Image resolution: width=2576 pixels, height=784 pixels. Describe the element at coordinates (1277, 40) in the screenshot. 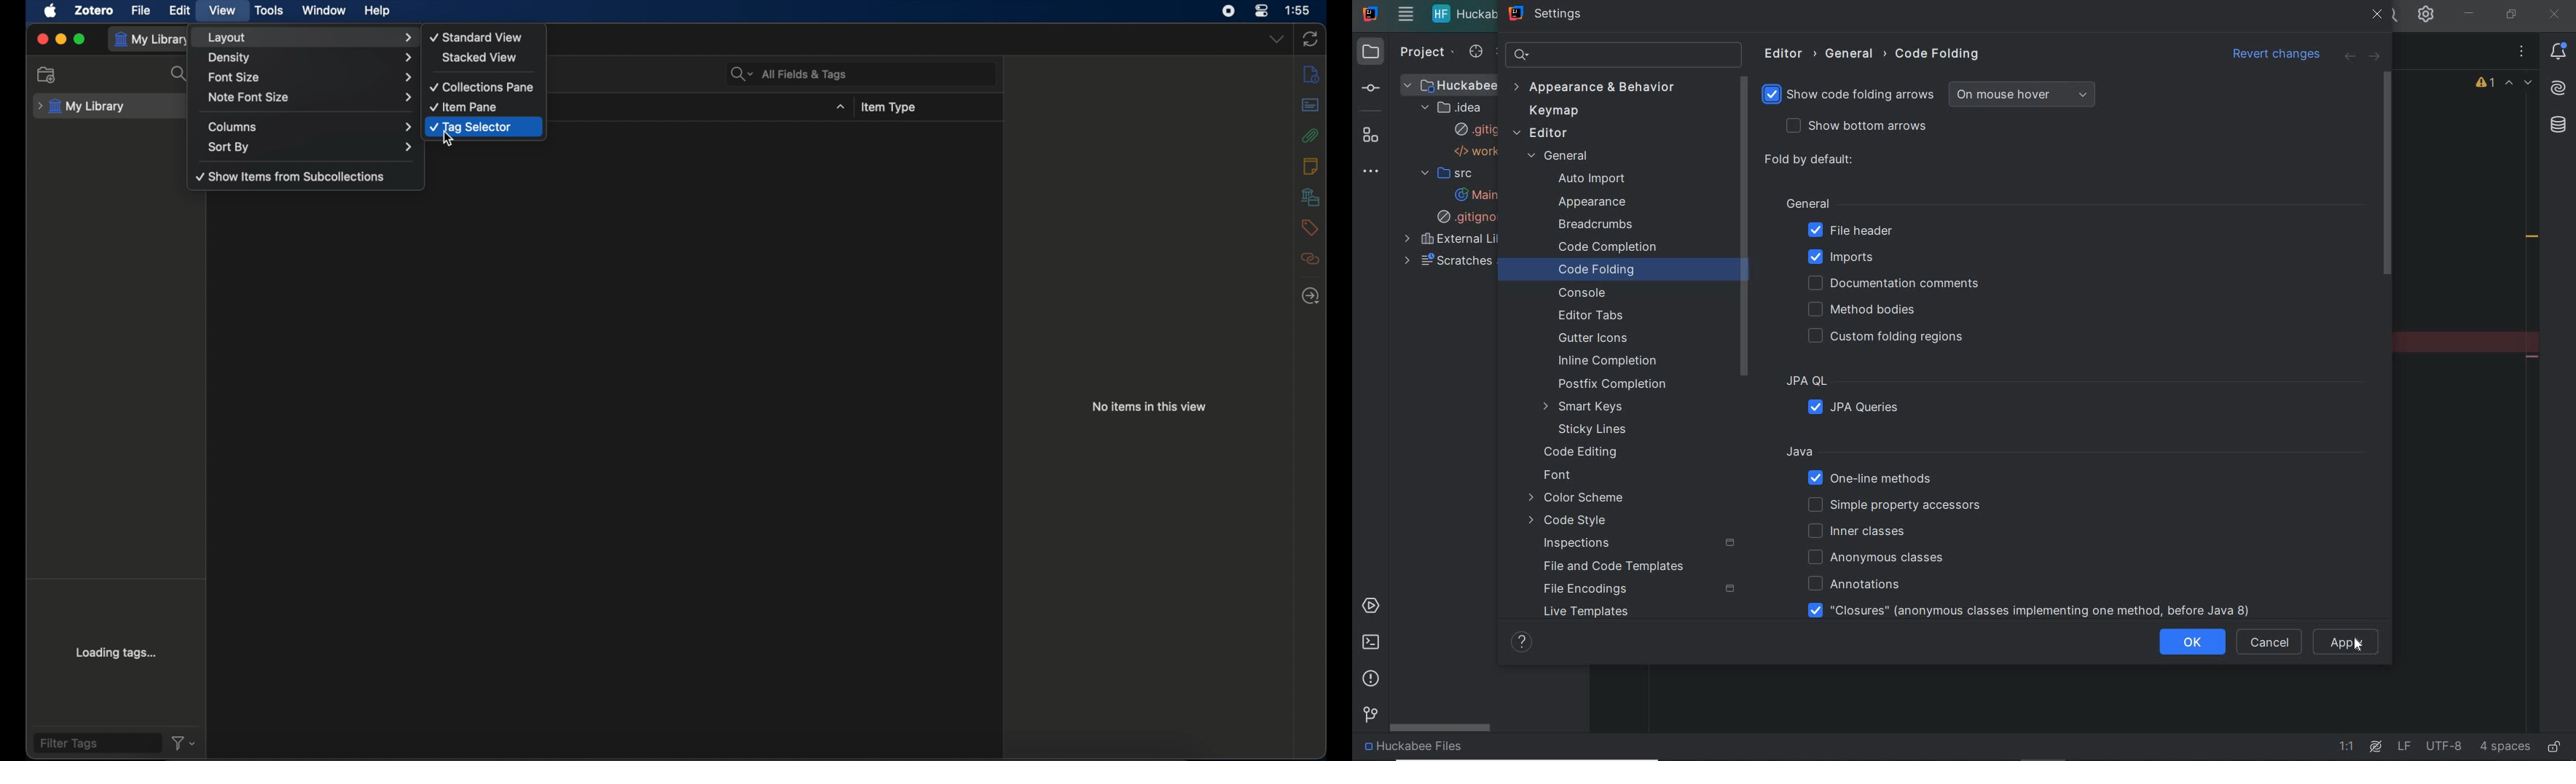

I see `dropdown` at that location.